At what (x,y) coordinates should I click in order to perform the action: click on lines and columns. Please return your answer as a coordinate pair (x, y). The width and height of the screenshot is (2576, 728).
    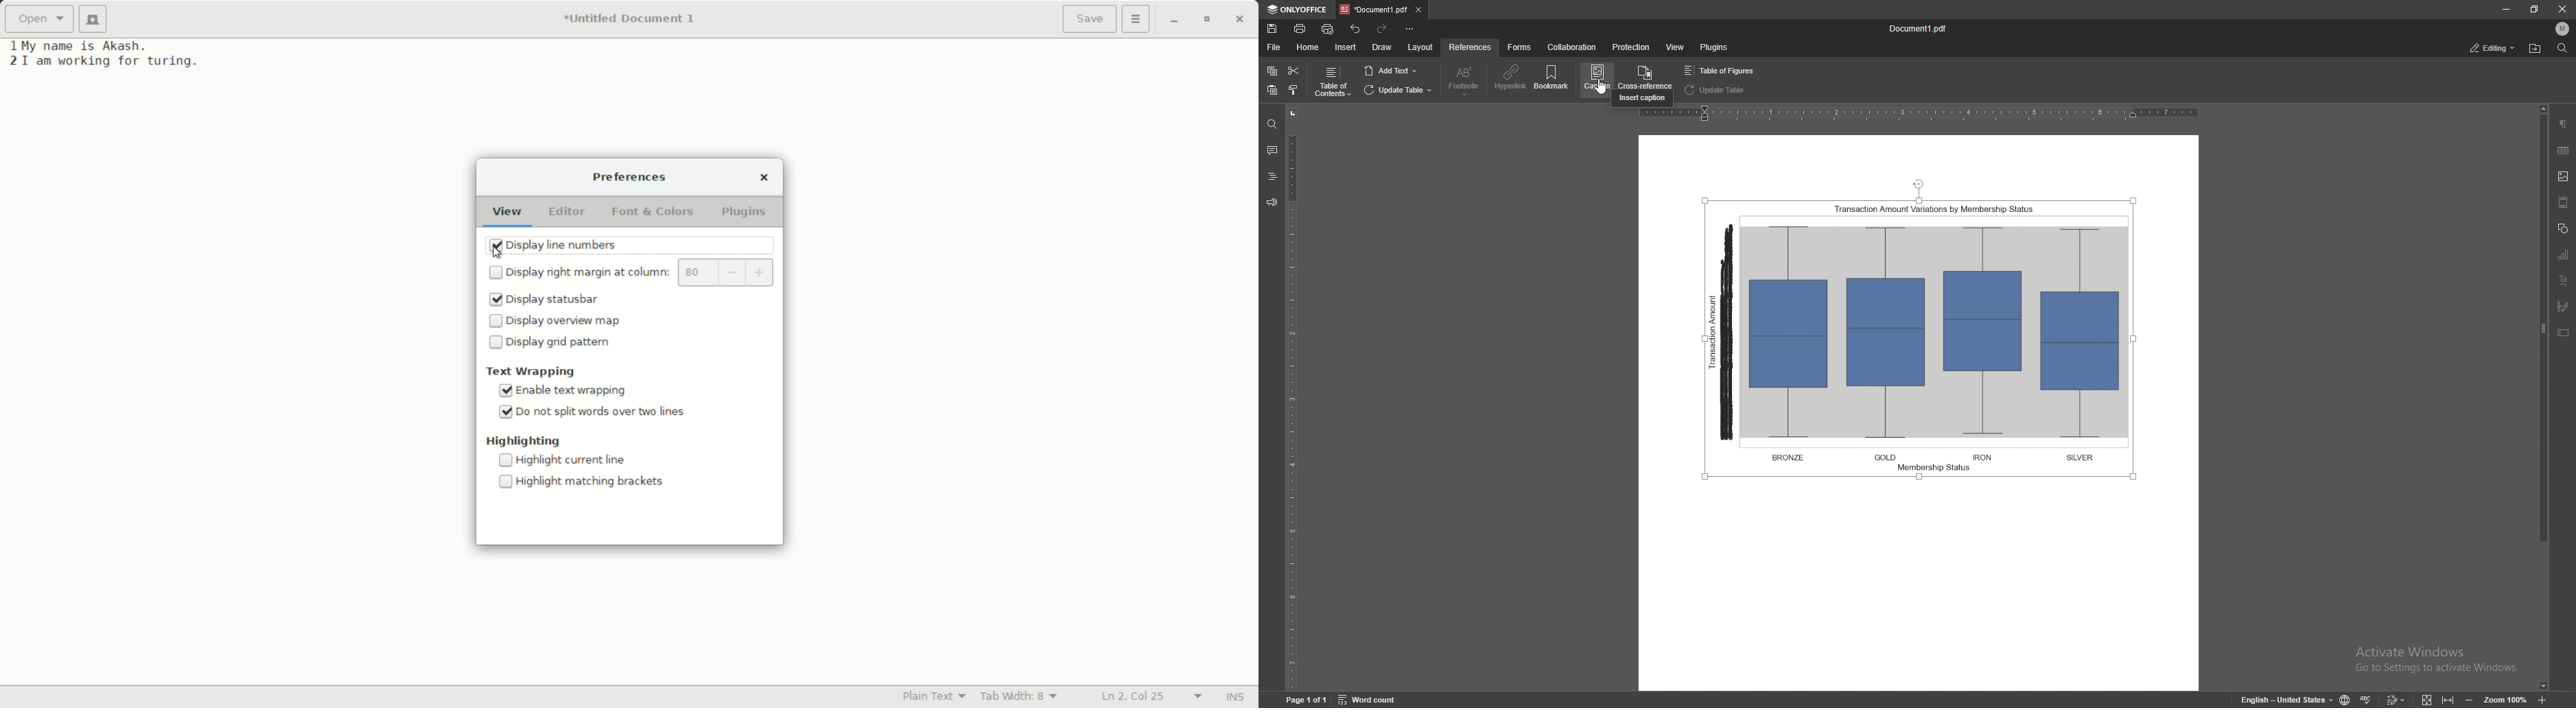
    Looking at the image, I should click on (1154, 697).